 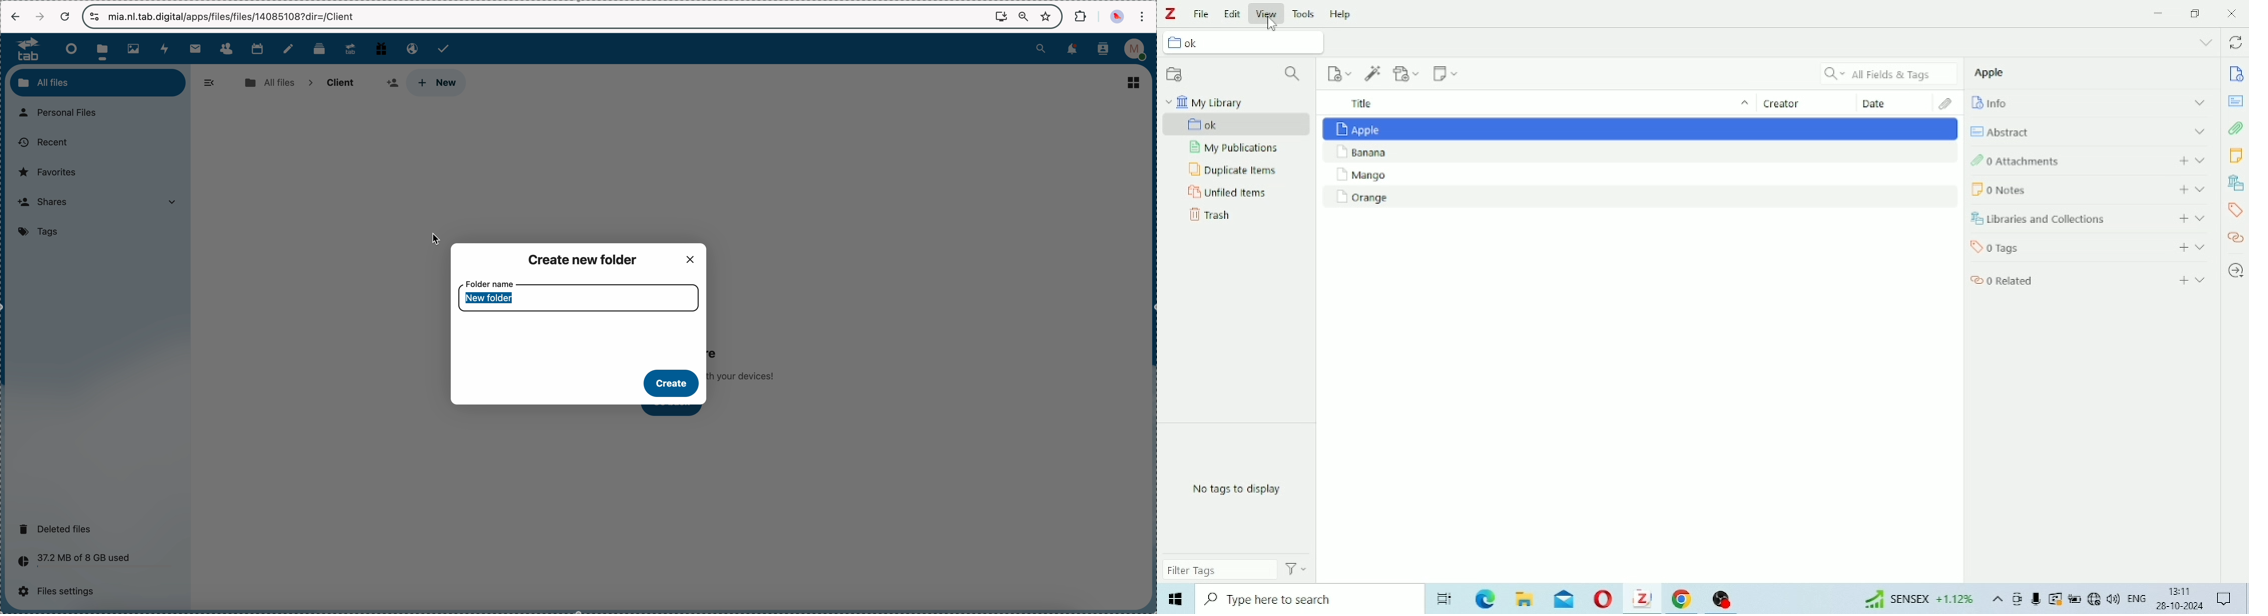 What do you see at coordinates (1024, 17) in the screenshot?
I see `zoom out` at bounding box center [1024, 17].